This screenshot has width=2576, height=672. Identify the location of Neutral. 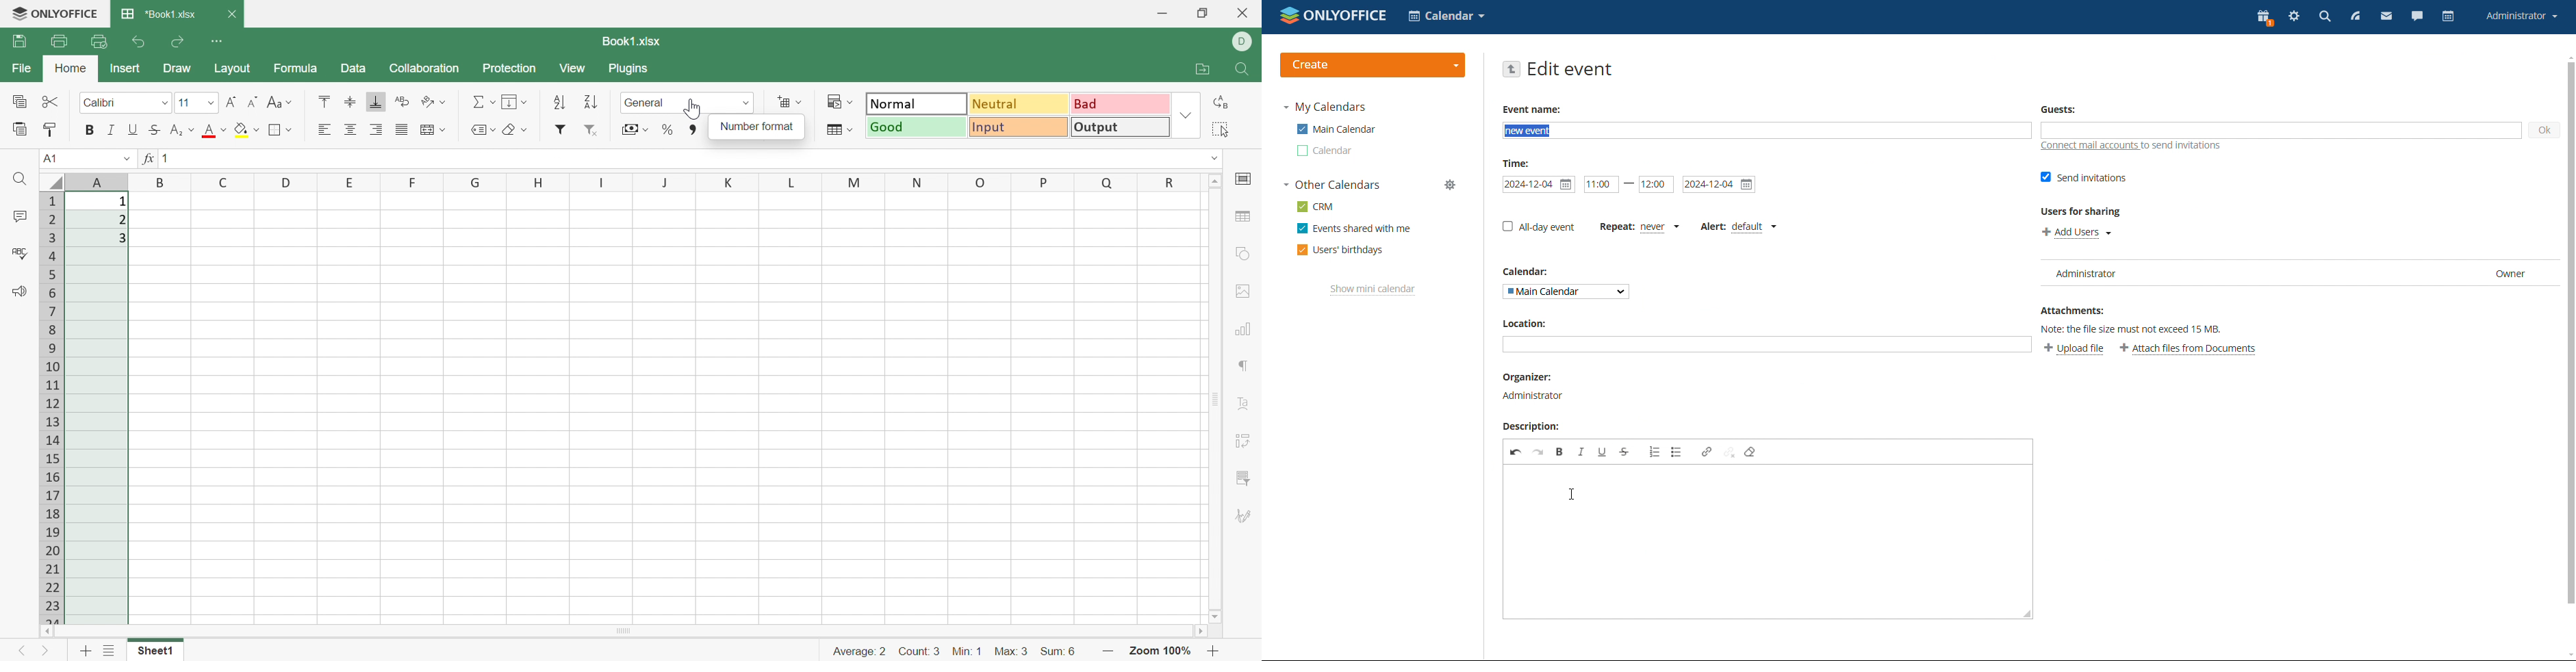
(1020, 105).